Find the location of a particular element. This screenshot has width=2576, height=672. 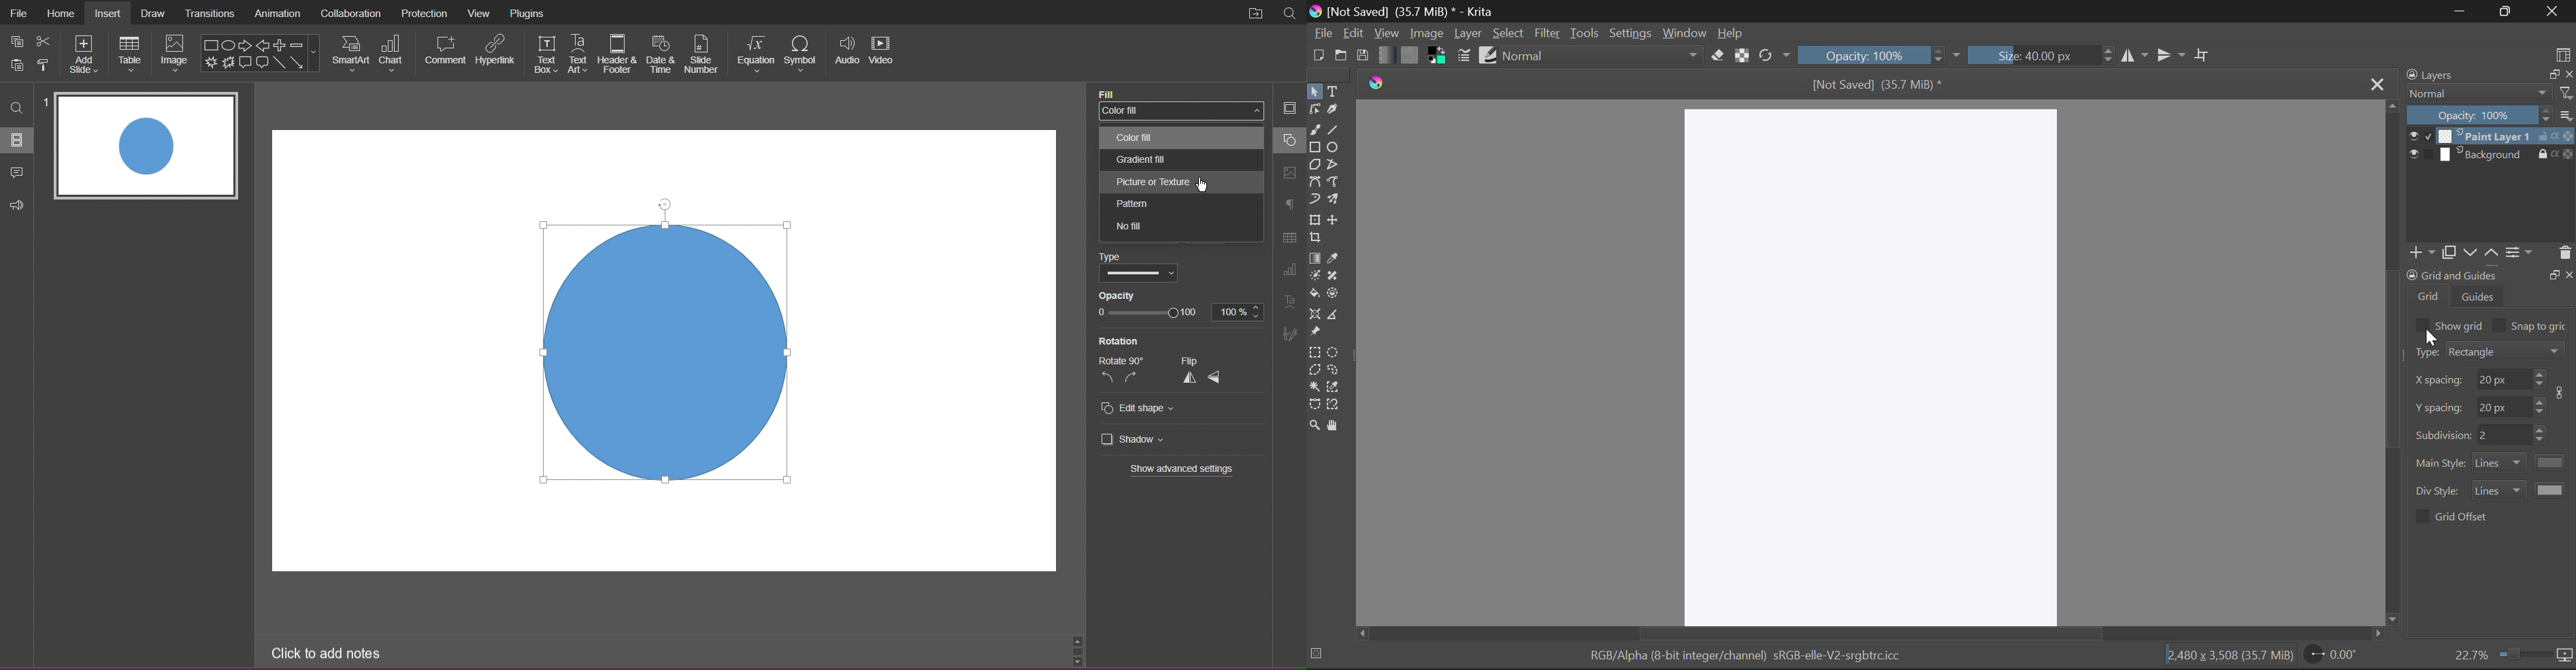

type is located at coordinates (1110, 256).